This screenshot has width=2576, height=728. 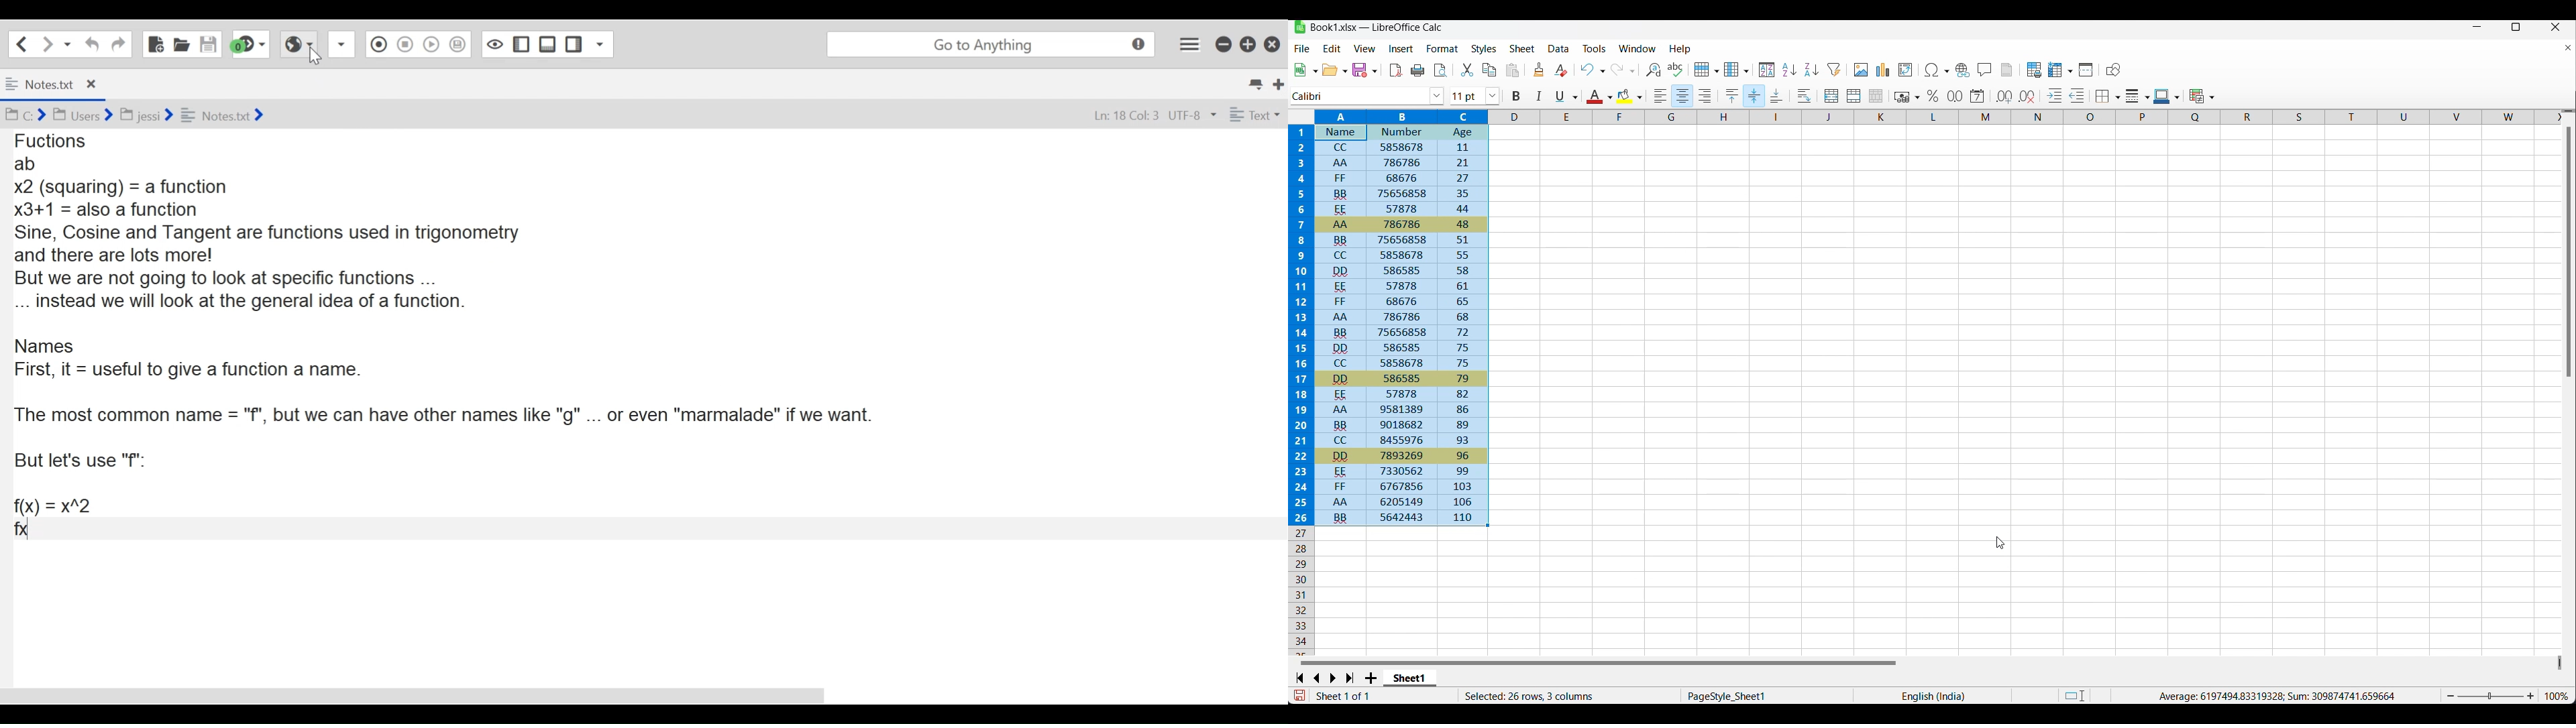 What do you see at coordinates (1306, 70) in the screenshot?
I see `New document options` at bounding box center [1306, 70].